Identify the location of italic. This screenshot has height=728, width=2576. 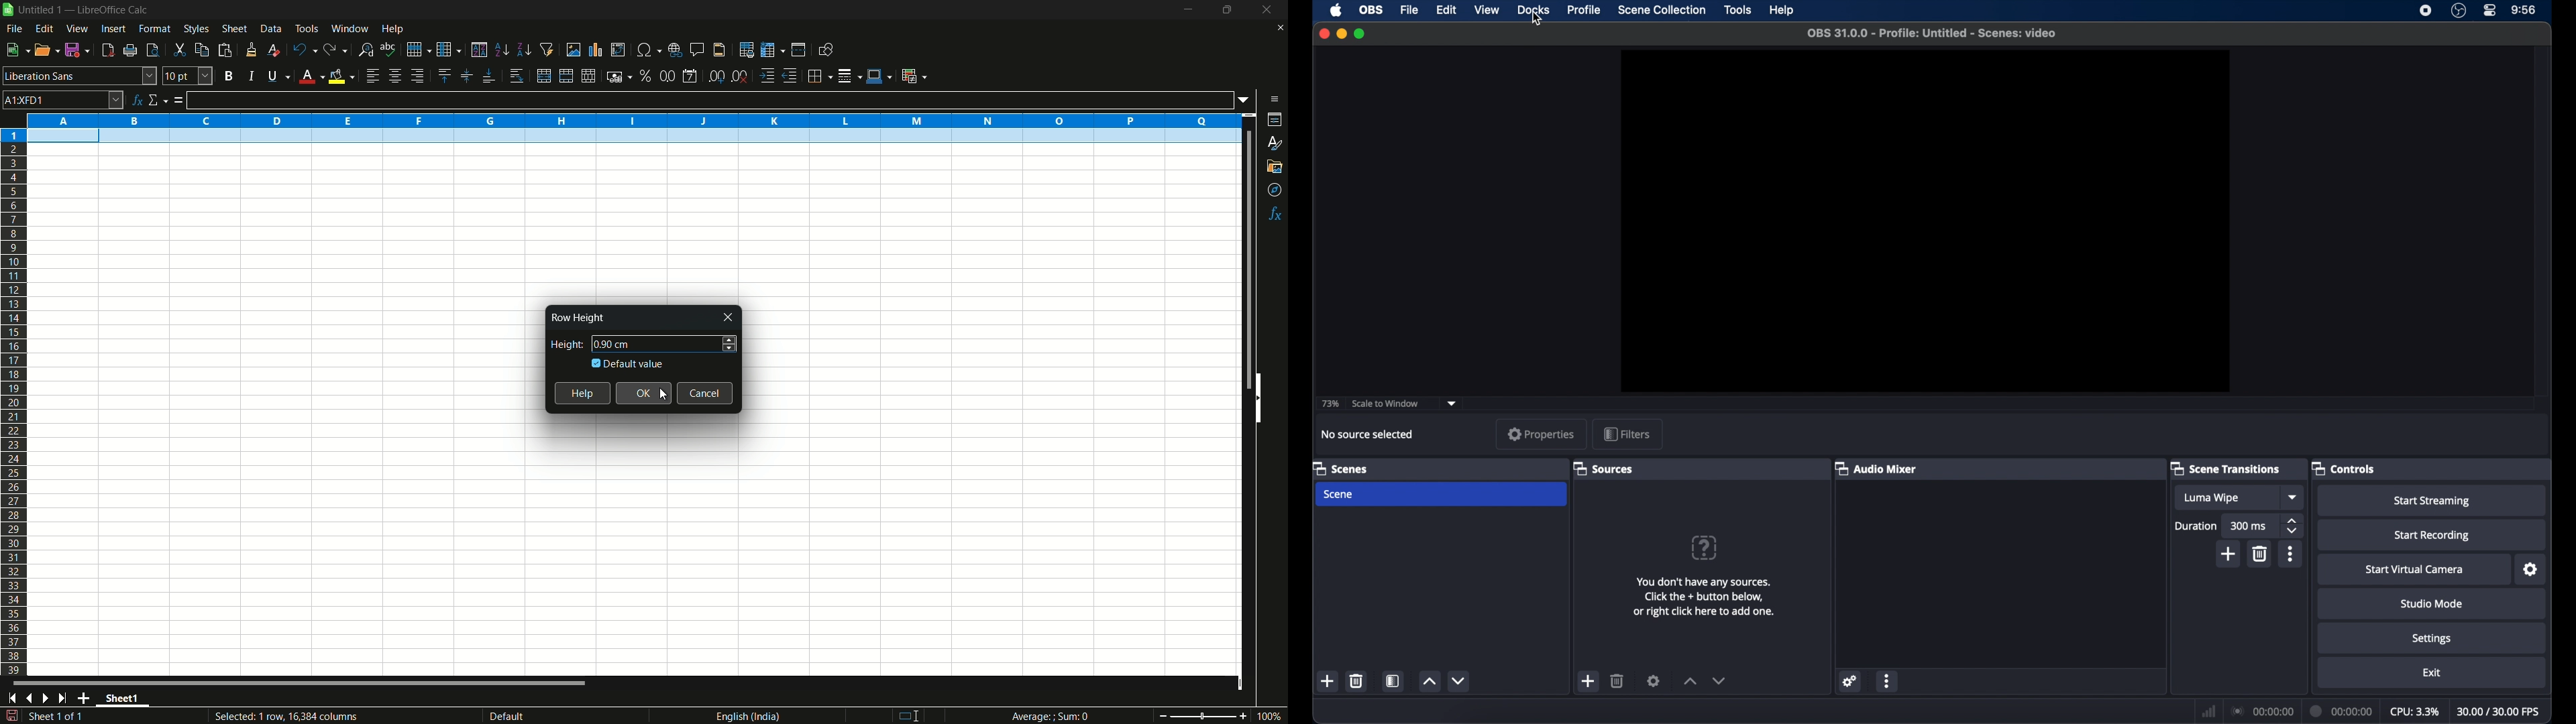
(250, 76).